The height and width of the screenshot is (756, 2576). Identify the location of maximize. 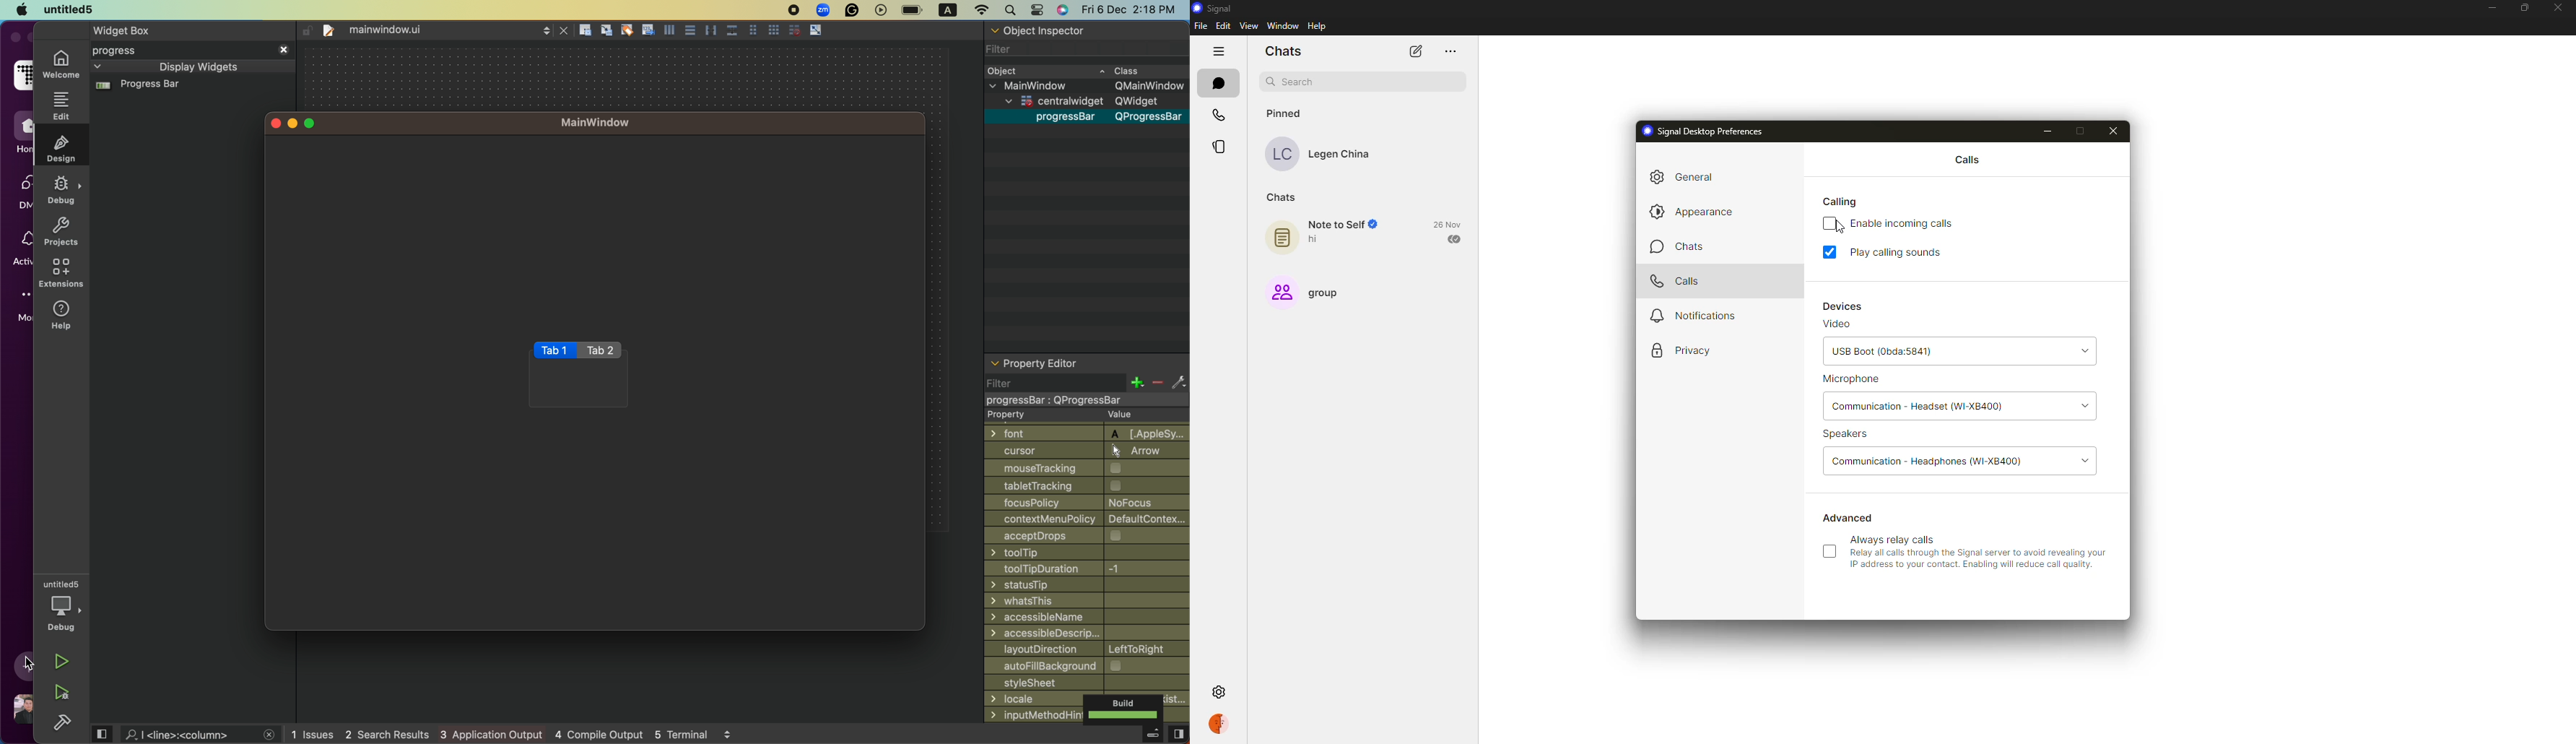
(2526, 7).